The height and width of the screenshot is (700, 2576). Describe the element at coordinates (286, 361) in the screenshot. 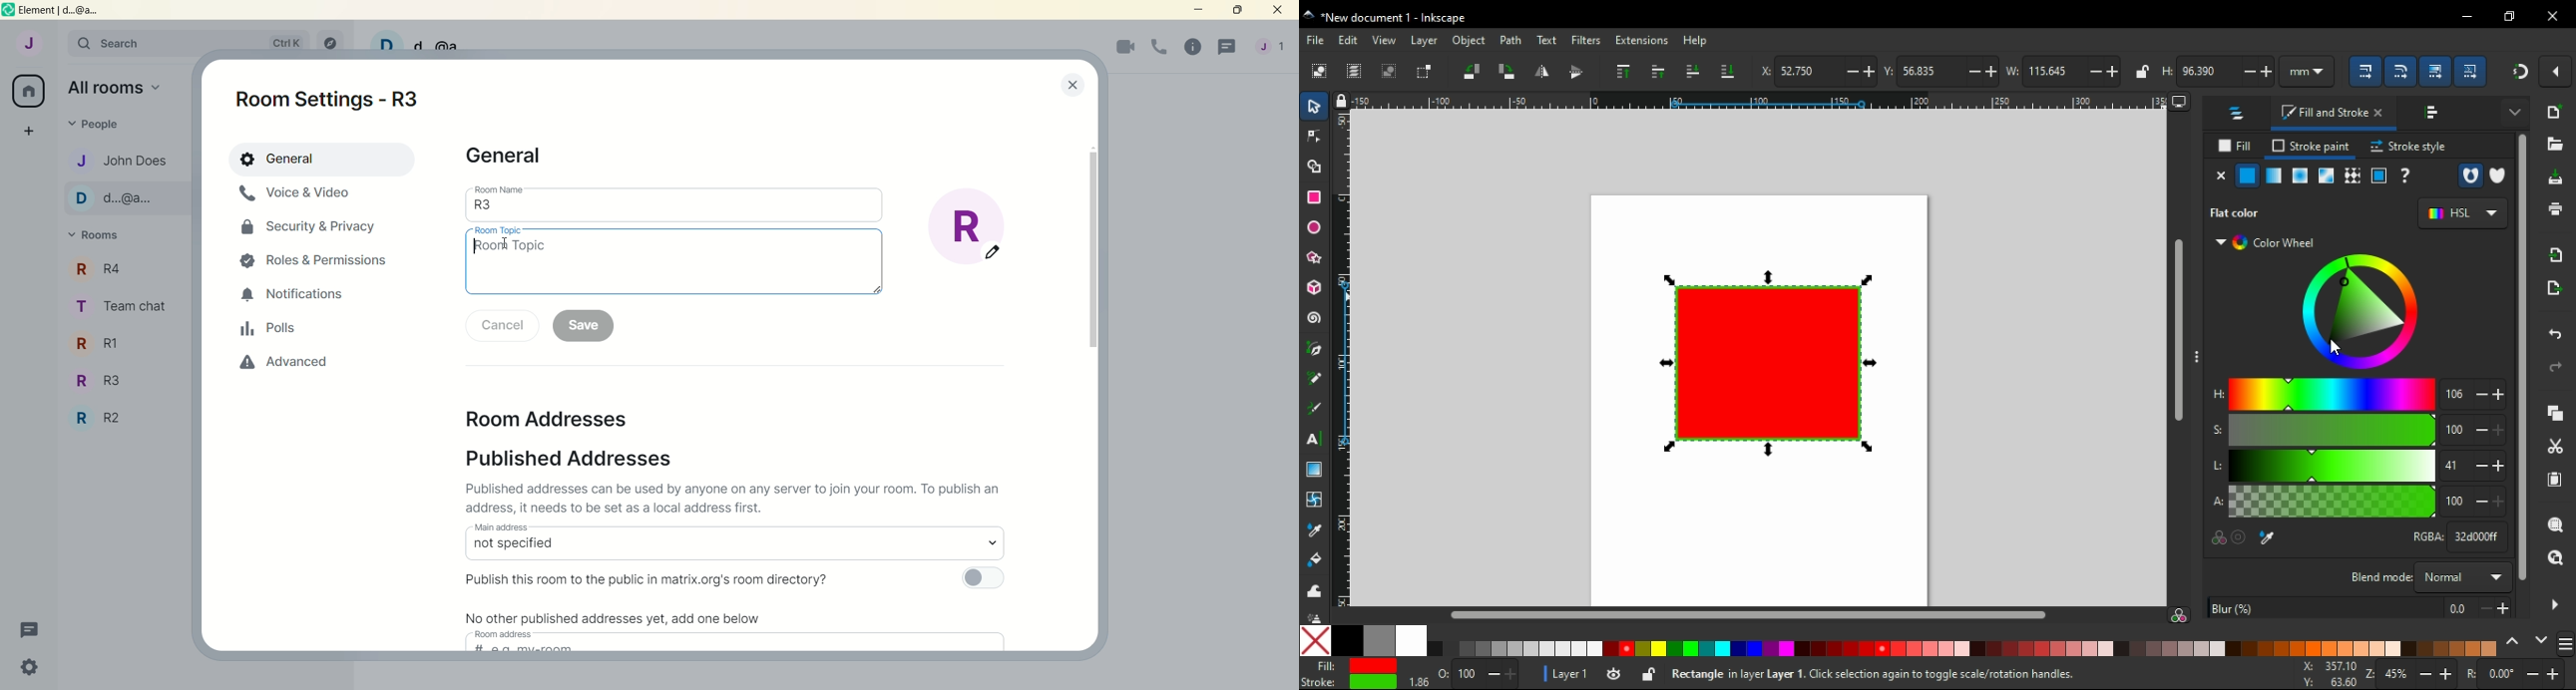

I see `advanced` at that location.